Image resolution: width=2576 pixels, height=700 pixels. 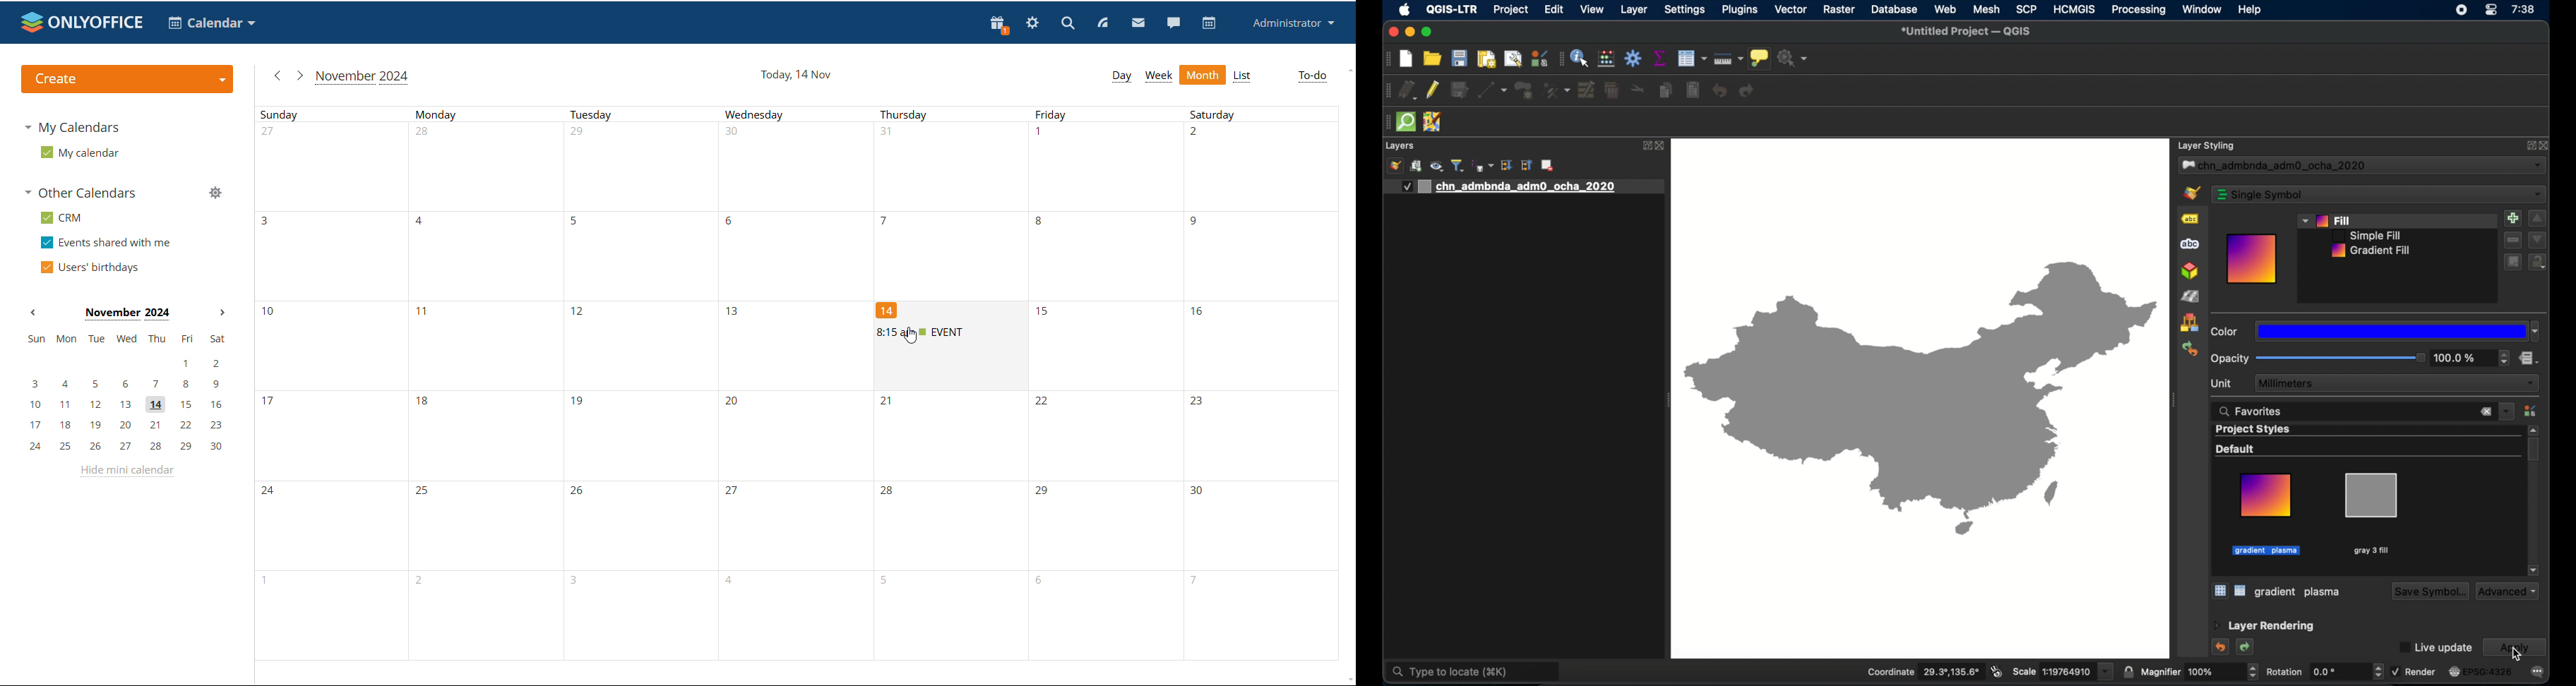 I want to click on layer rendering, so click(x=2263, y=626).